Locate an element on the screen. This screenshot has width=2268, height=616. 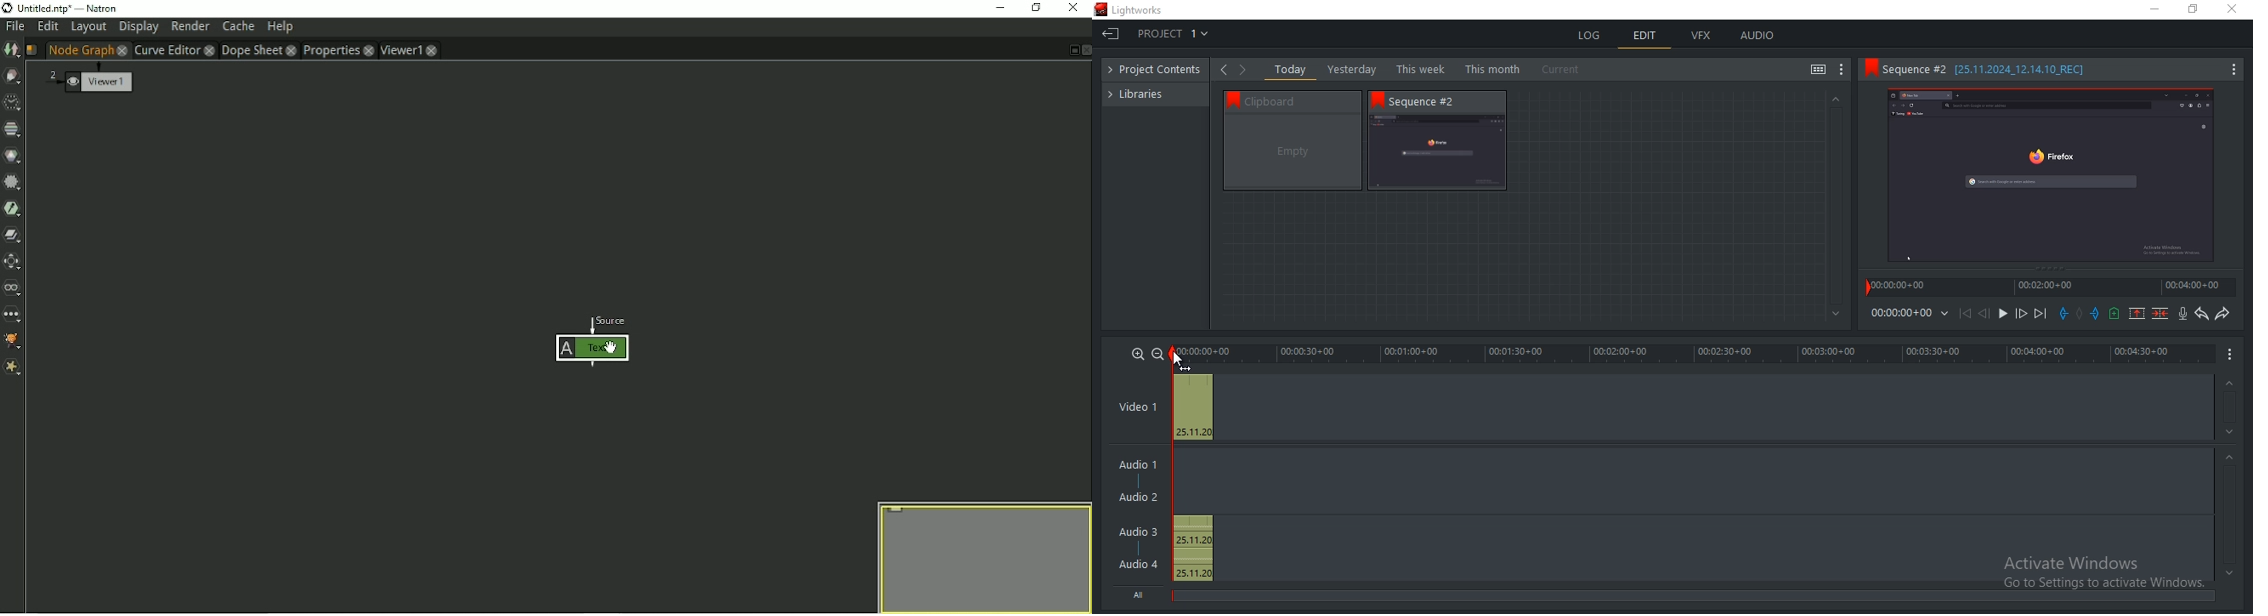
Activate Windows
Go to Settings to activate Windows. is located at coordinates (2104, 574).